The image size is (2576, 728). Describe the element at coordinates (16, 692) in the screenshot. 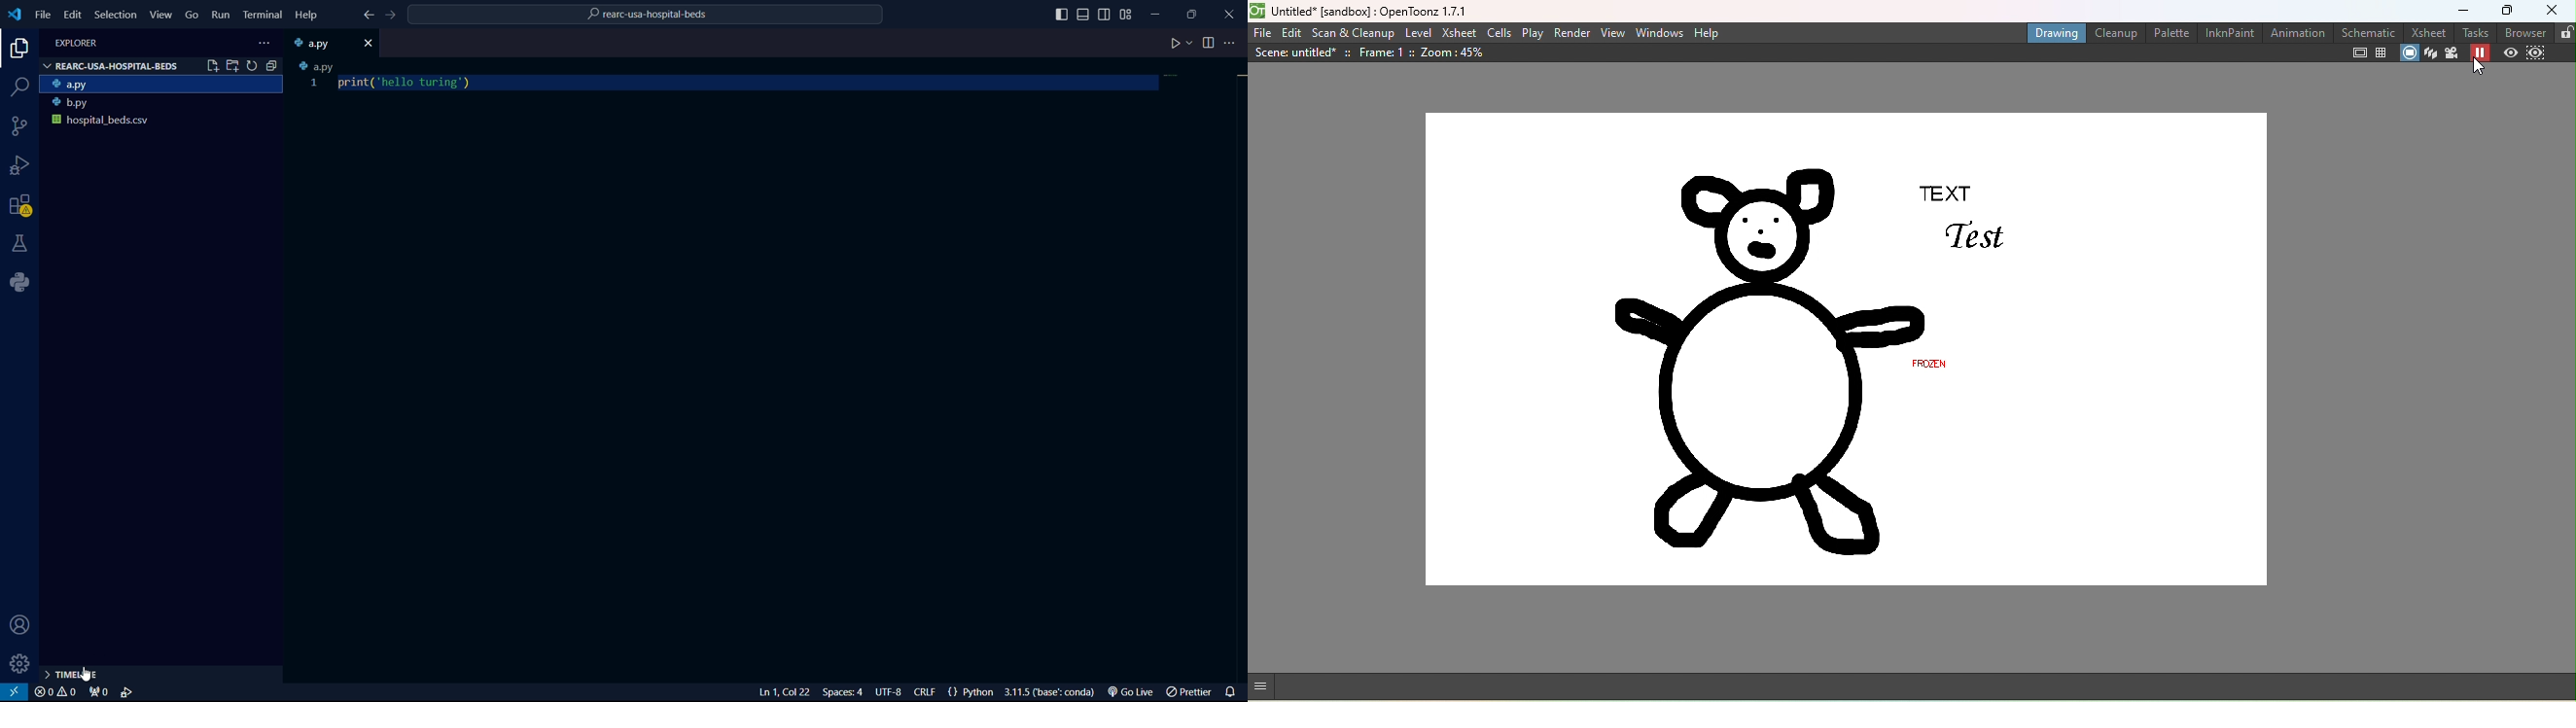

I see `view in remote window` at that location.